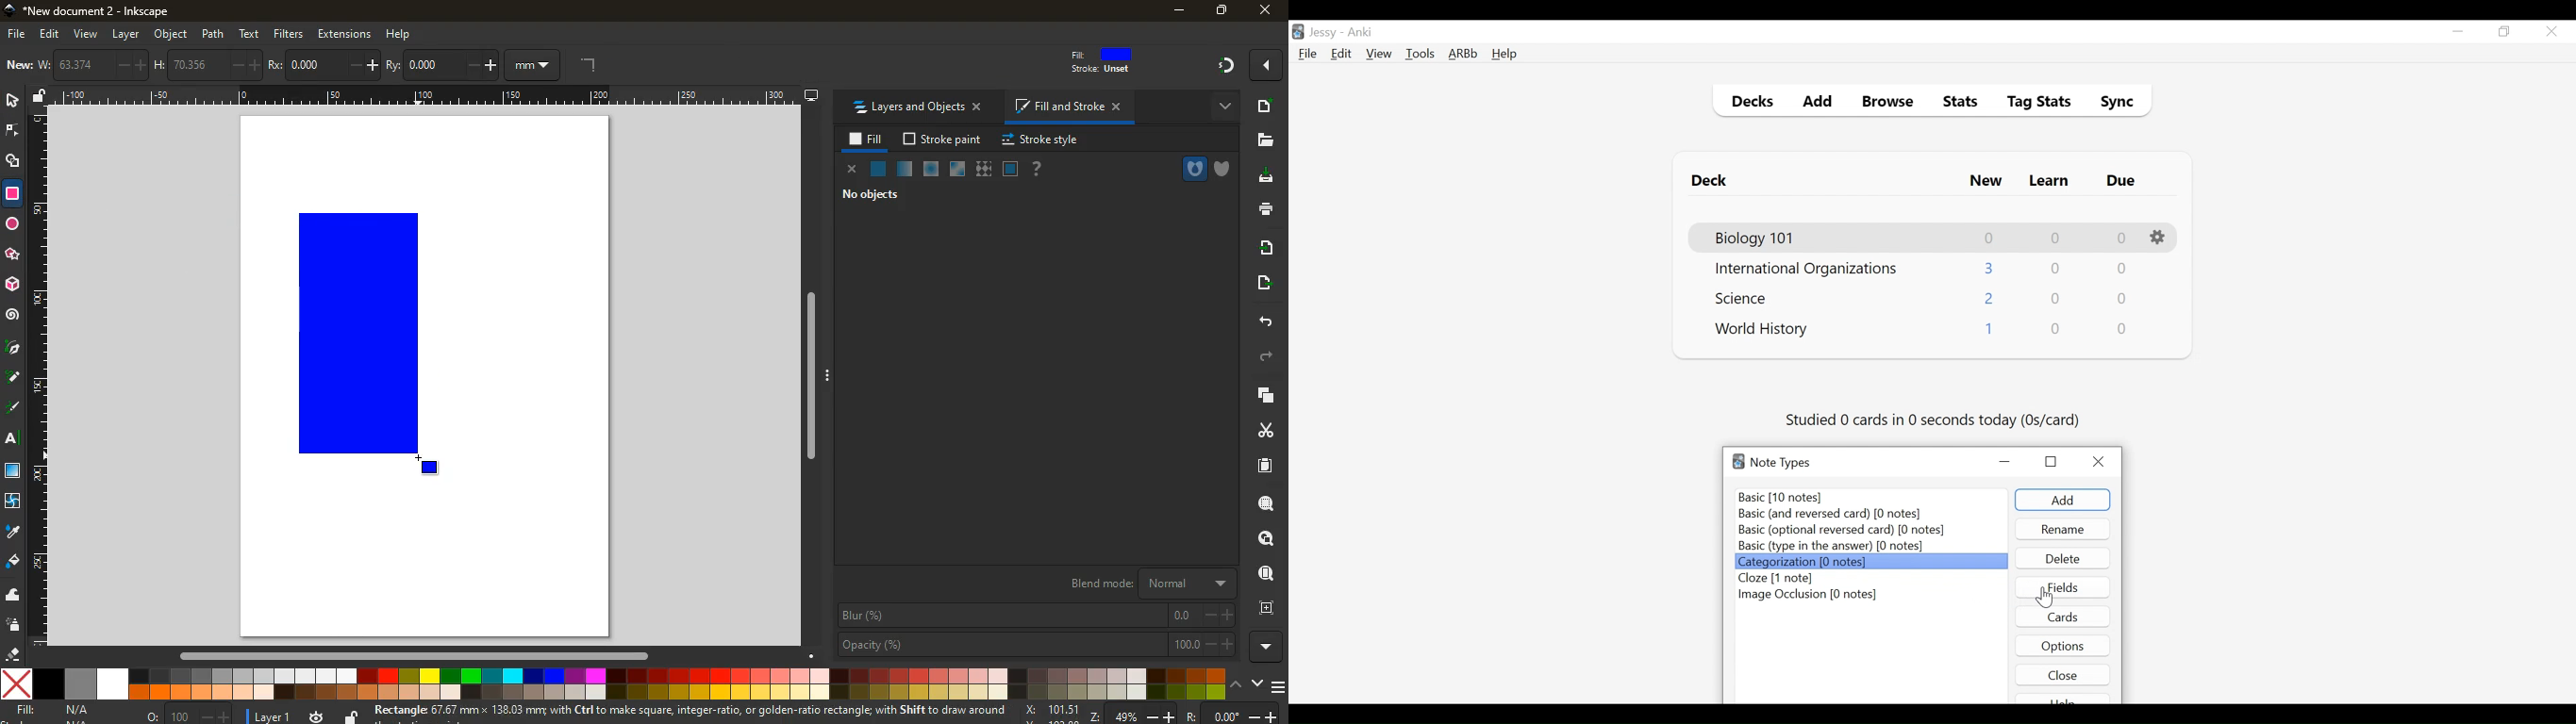 The height and width of the screenshot is (728, 2576). Describe the element at coordinates (1177, 11) in the screenshot. I see `minimize` at that location.